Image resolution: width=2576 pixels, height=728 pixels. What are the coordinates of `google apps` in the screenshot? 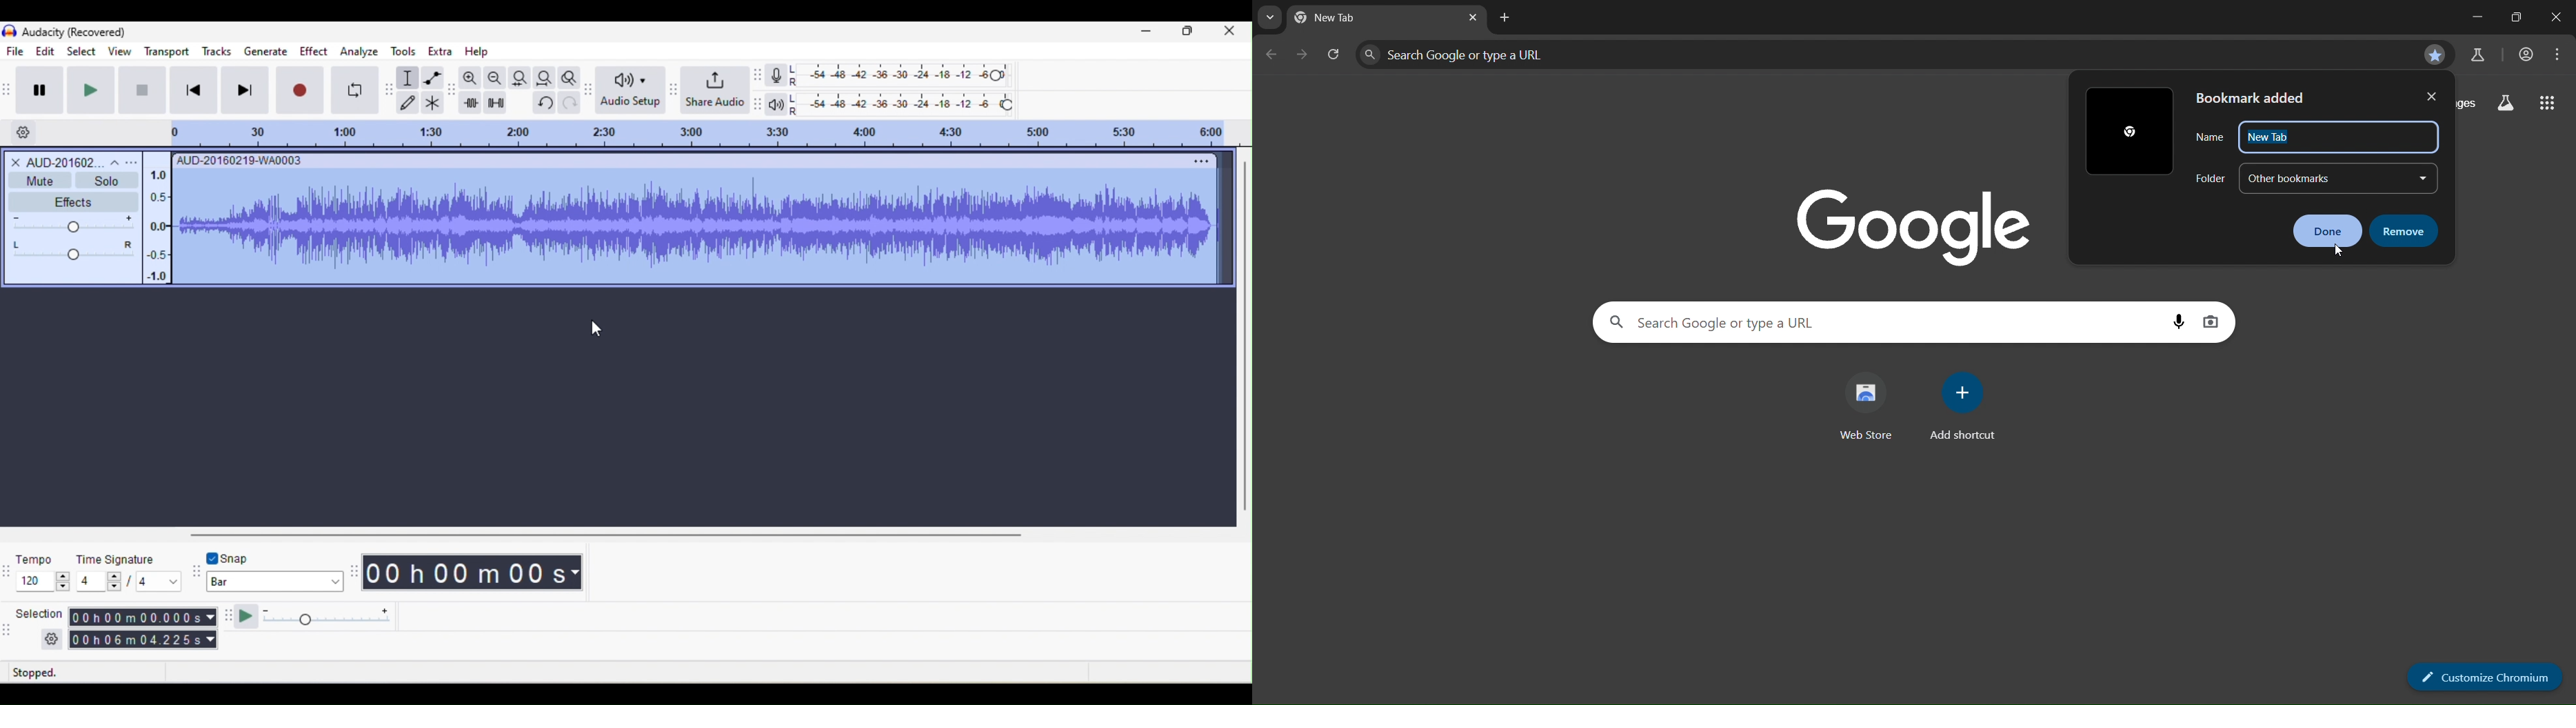 It's located at (2546, 106).